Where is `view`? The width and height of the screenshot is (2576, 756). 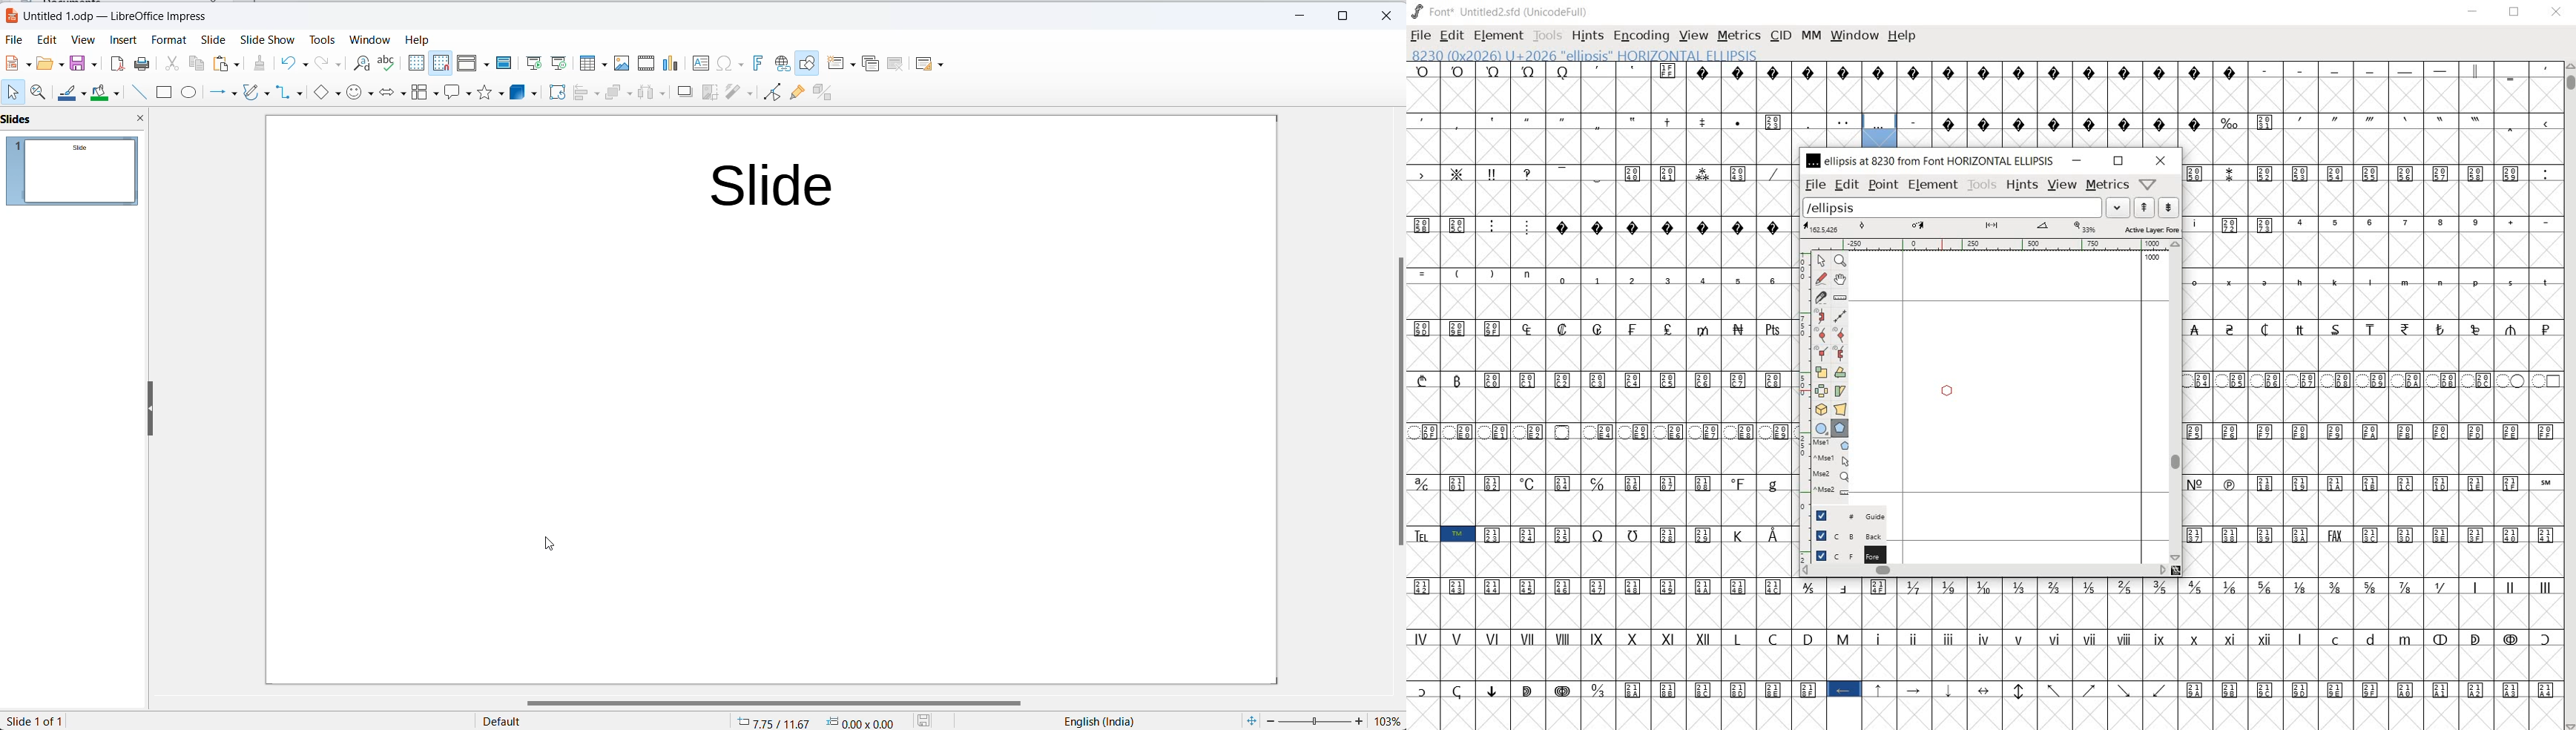
view is located at coordinates (80, 40).